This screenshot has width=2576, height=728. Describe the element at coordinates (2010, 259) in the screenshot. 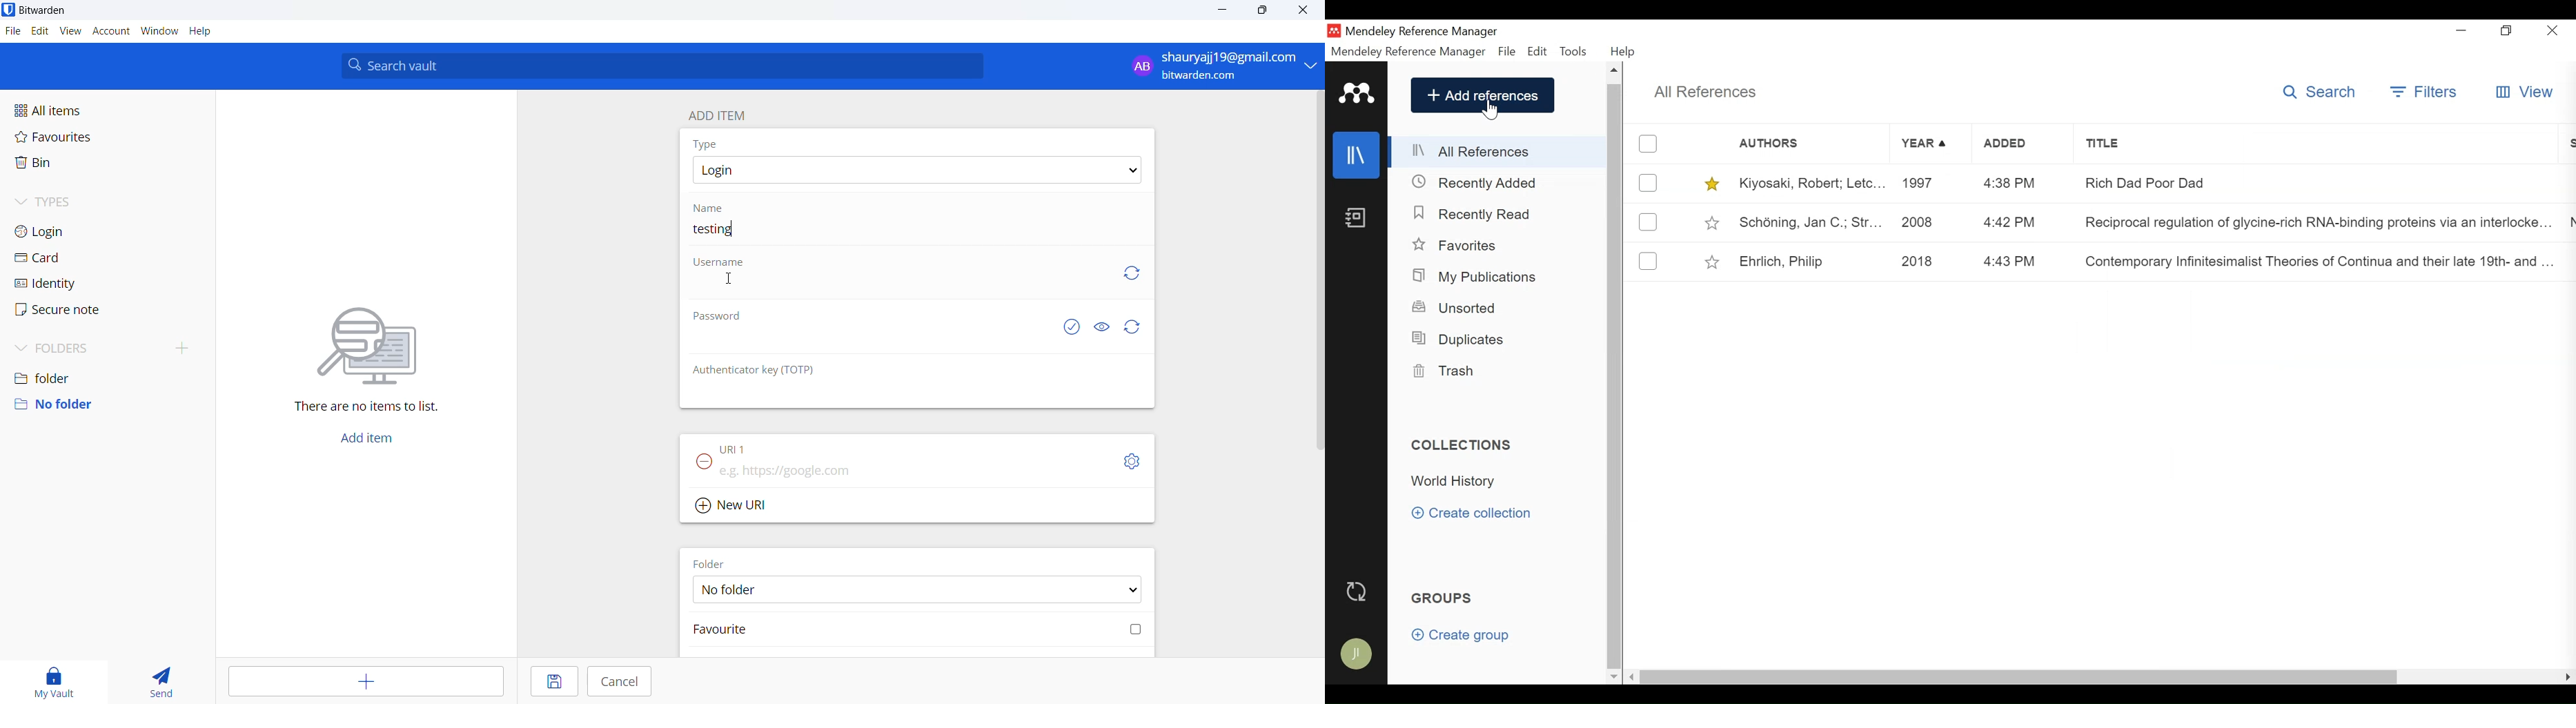

I see `4:43 PM` at that location.